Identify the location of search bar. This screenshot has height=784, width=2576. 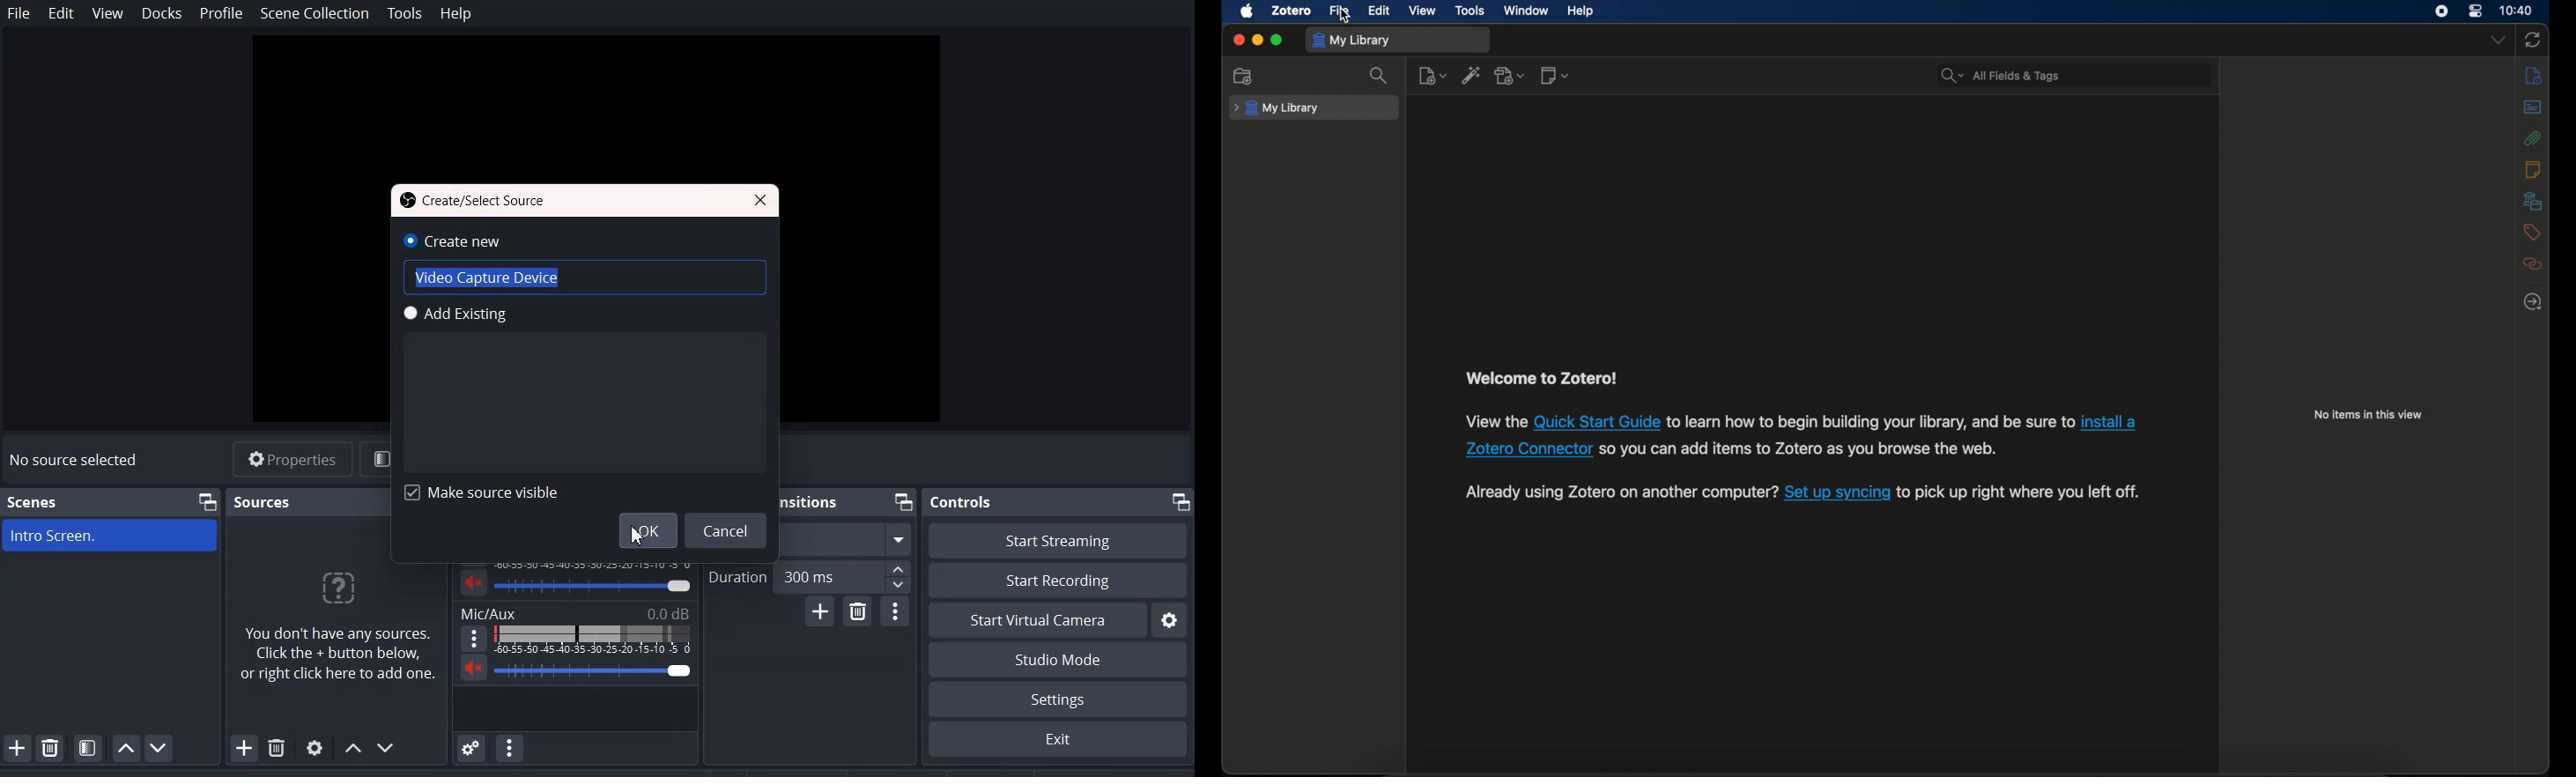
(2000, 76).